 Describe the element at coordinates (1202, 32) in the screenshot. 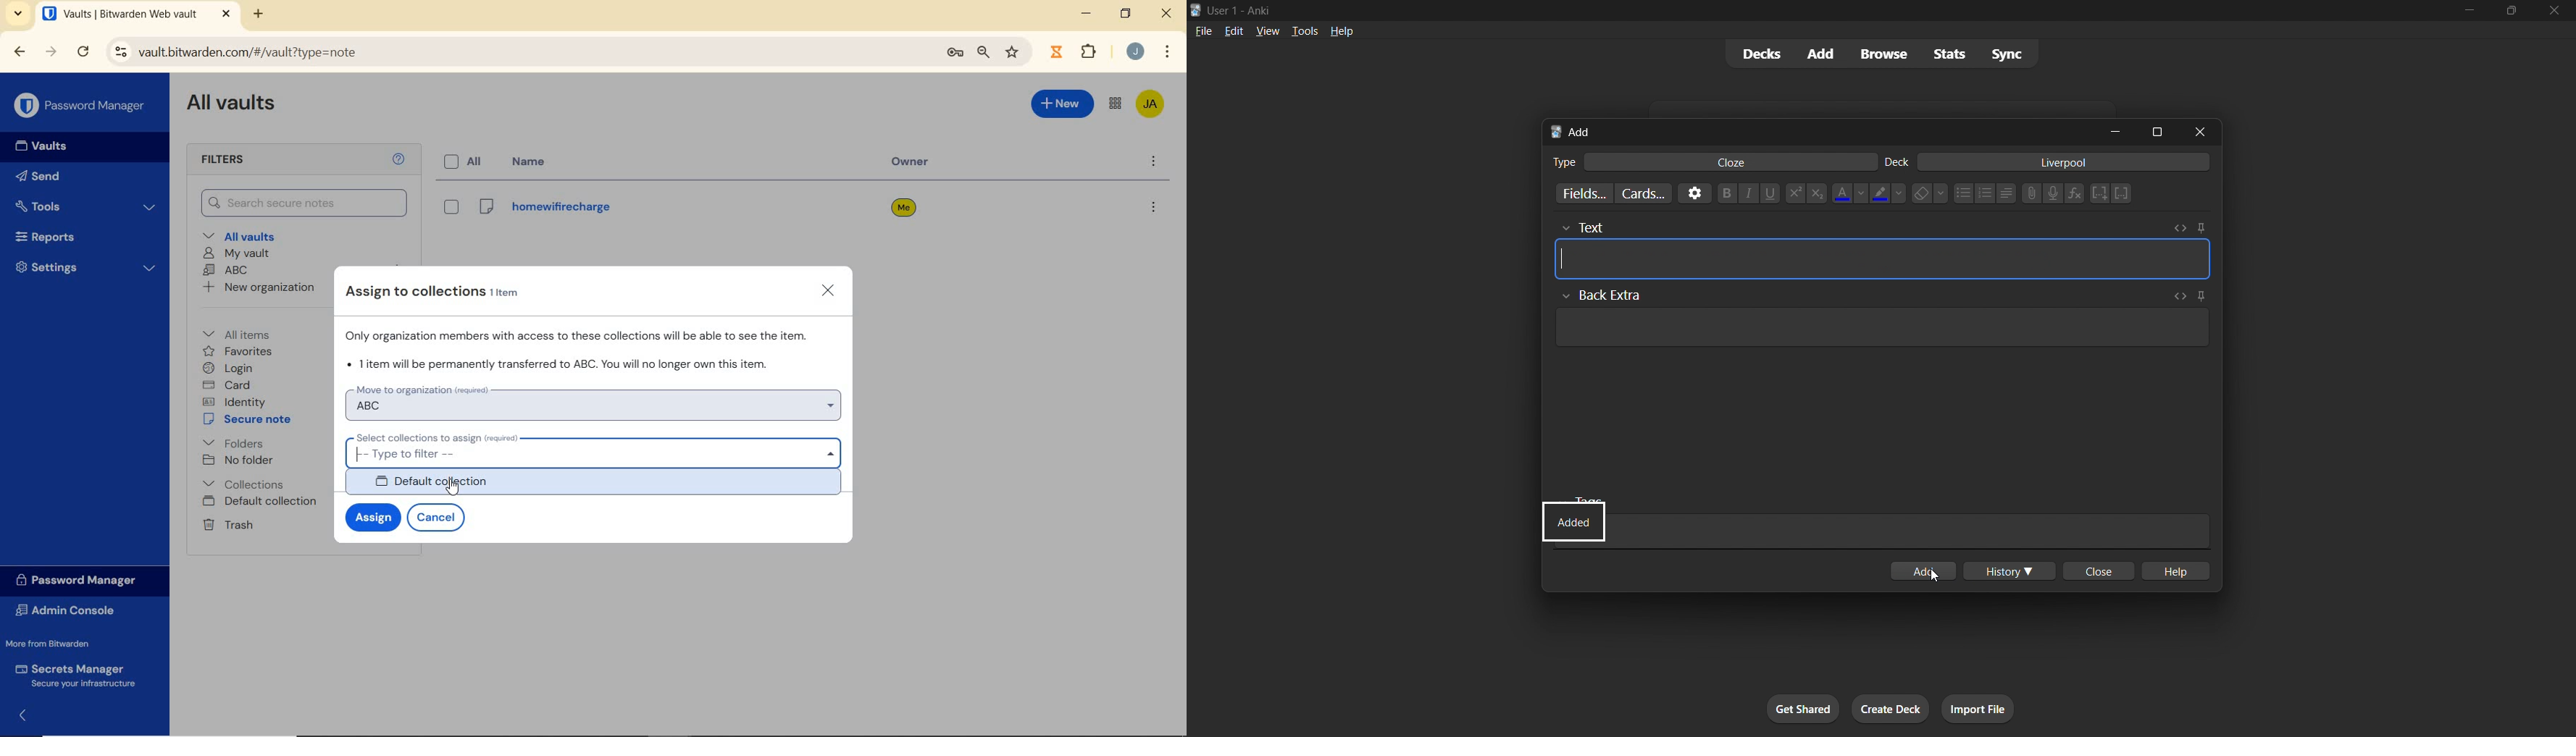

I see `file` at that location.